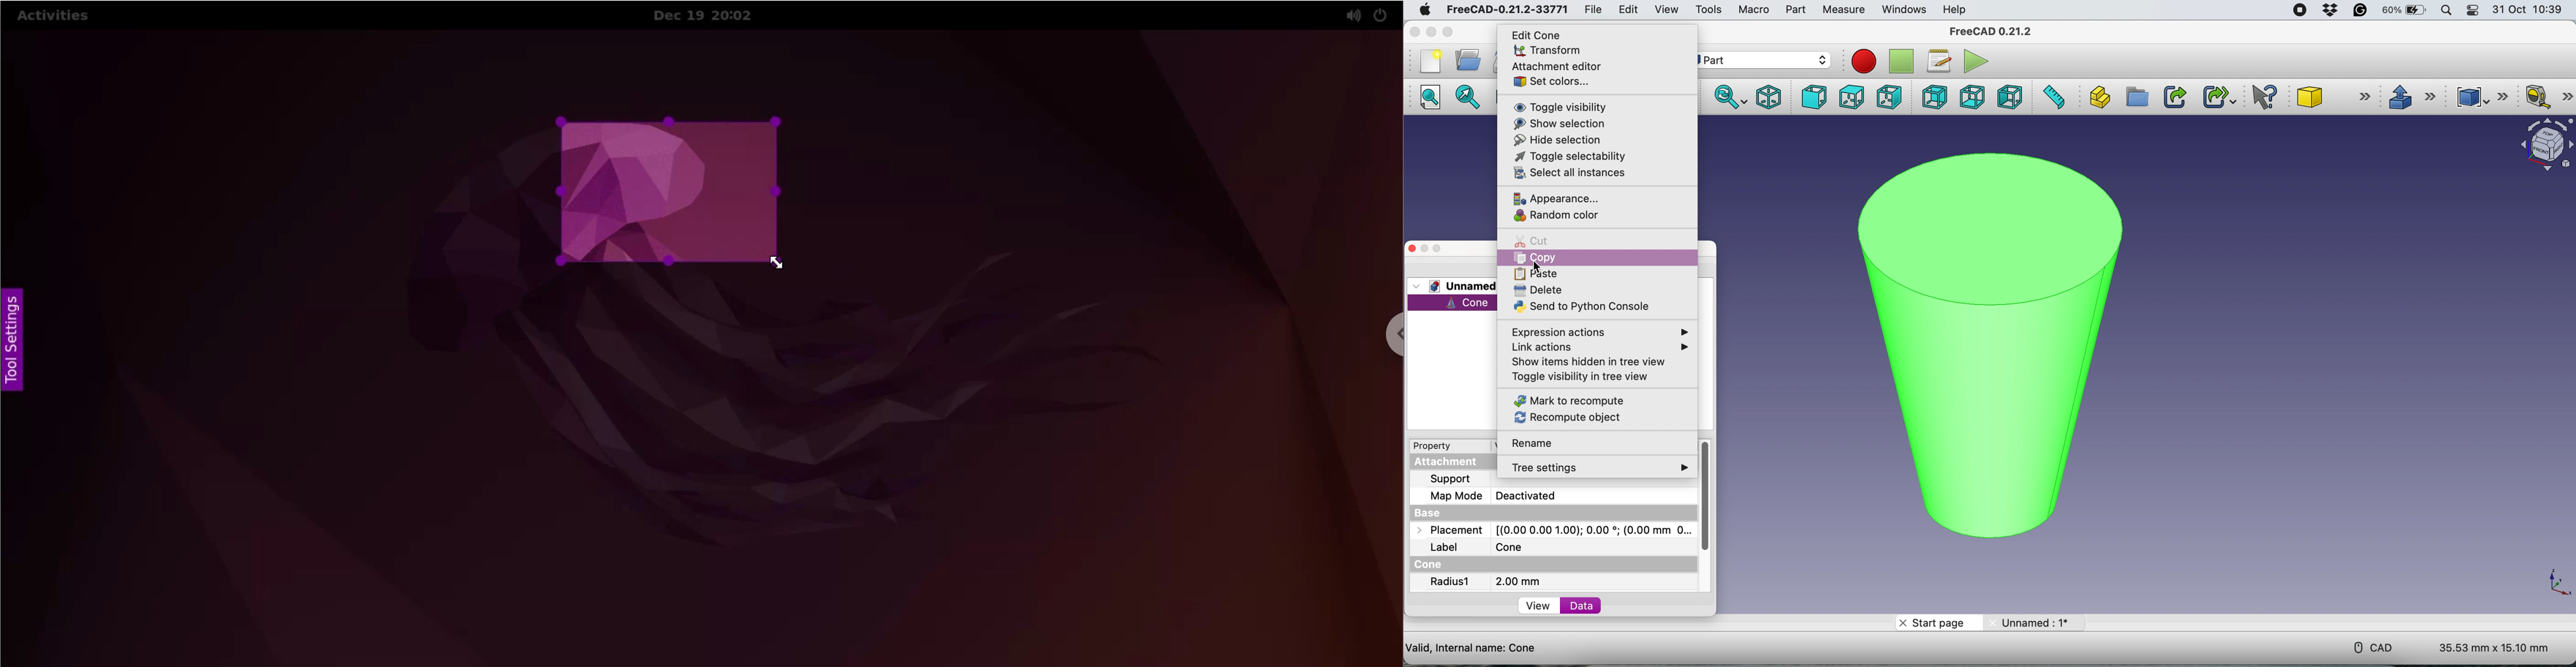  Describe the element at coordinates (1902, 9) in the screenshot. I see `windows` at that location.